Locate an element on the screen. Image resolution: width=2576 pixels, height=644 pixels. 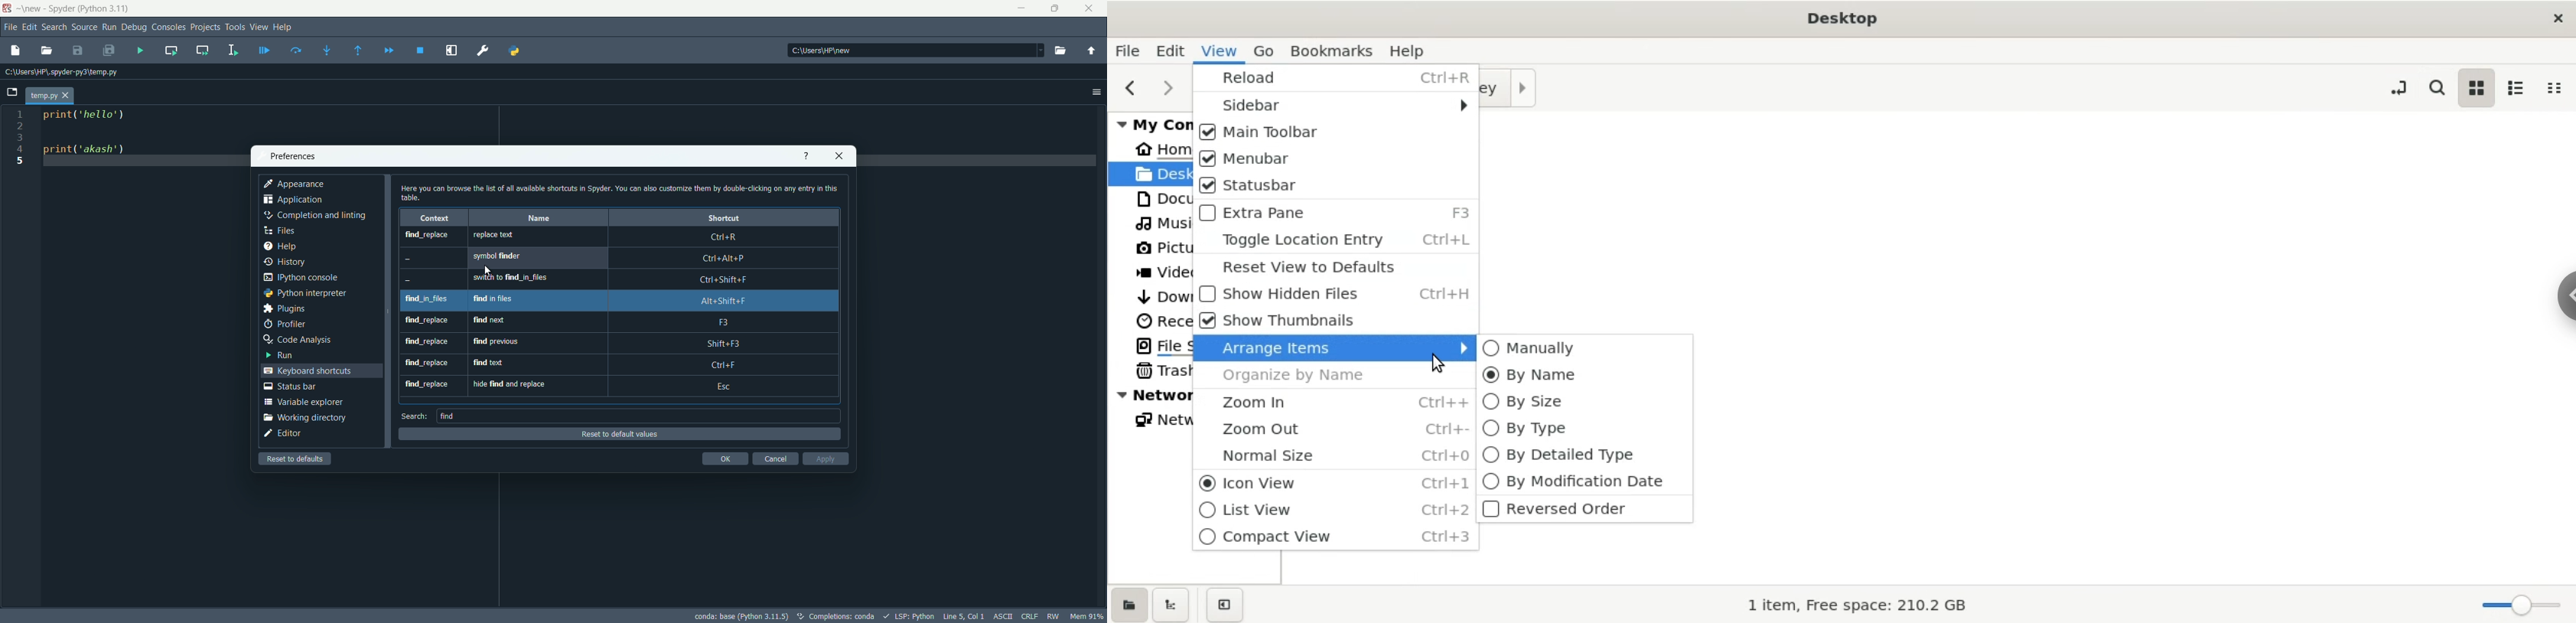
temp.py tab is located at coordinates (48, 96).